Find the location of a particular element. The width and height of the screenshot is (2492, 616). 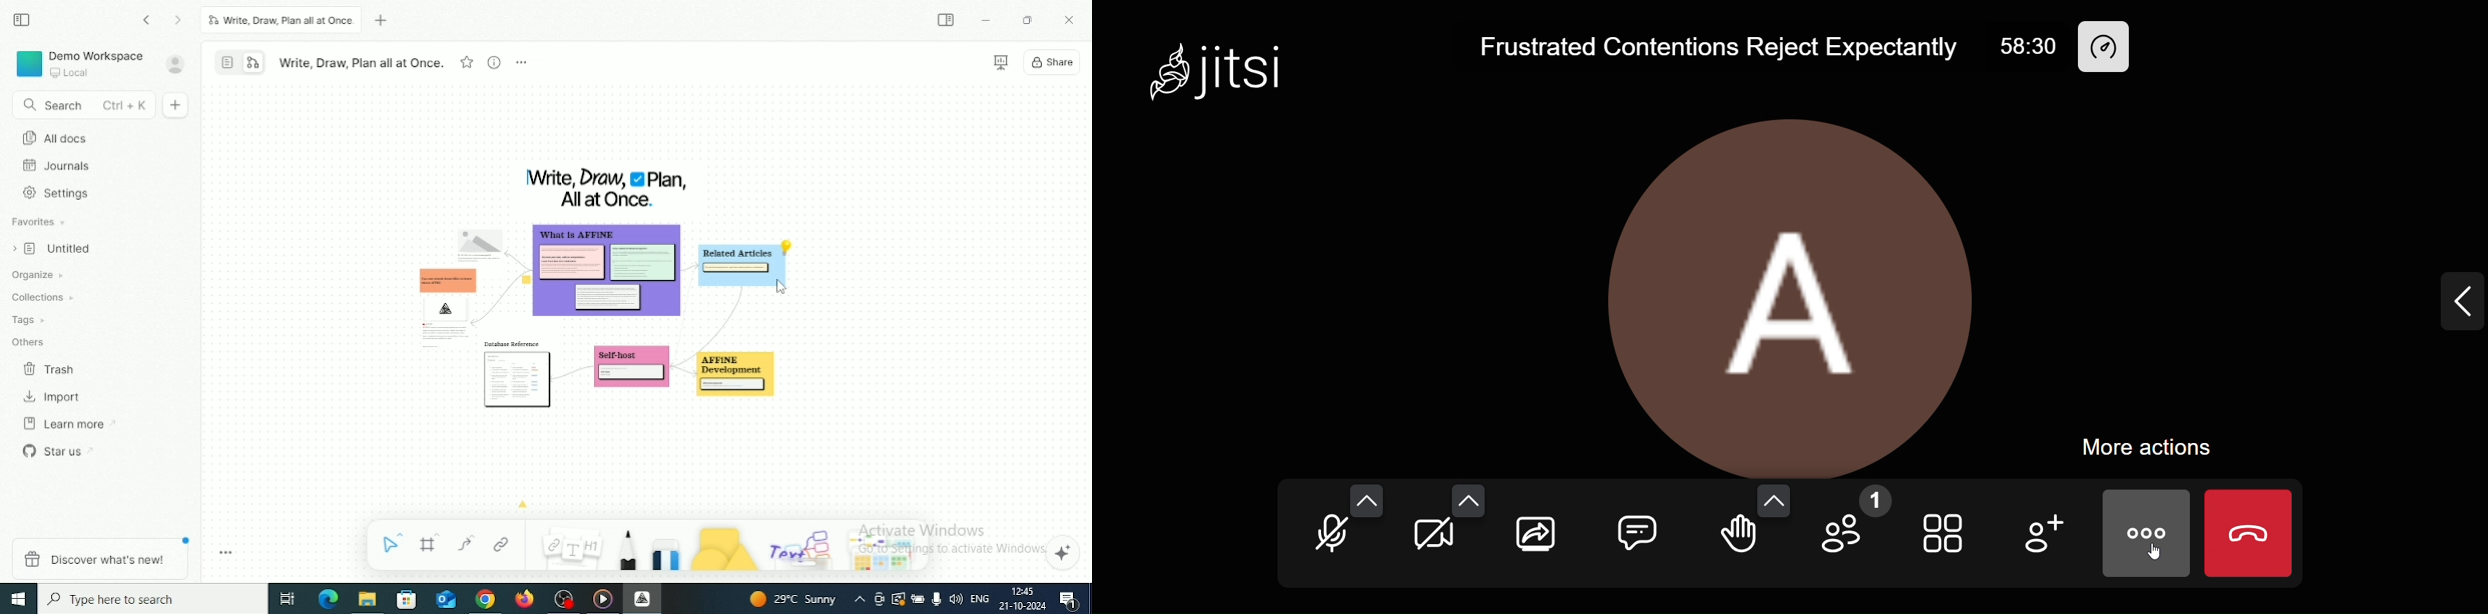

audio setting is located at coordinates (1371, 498).